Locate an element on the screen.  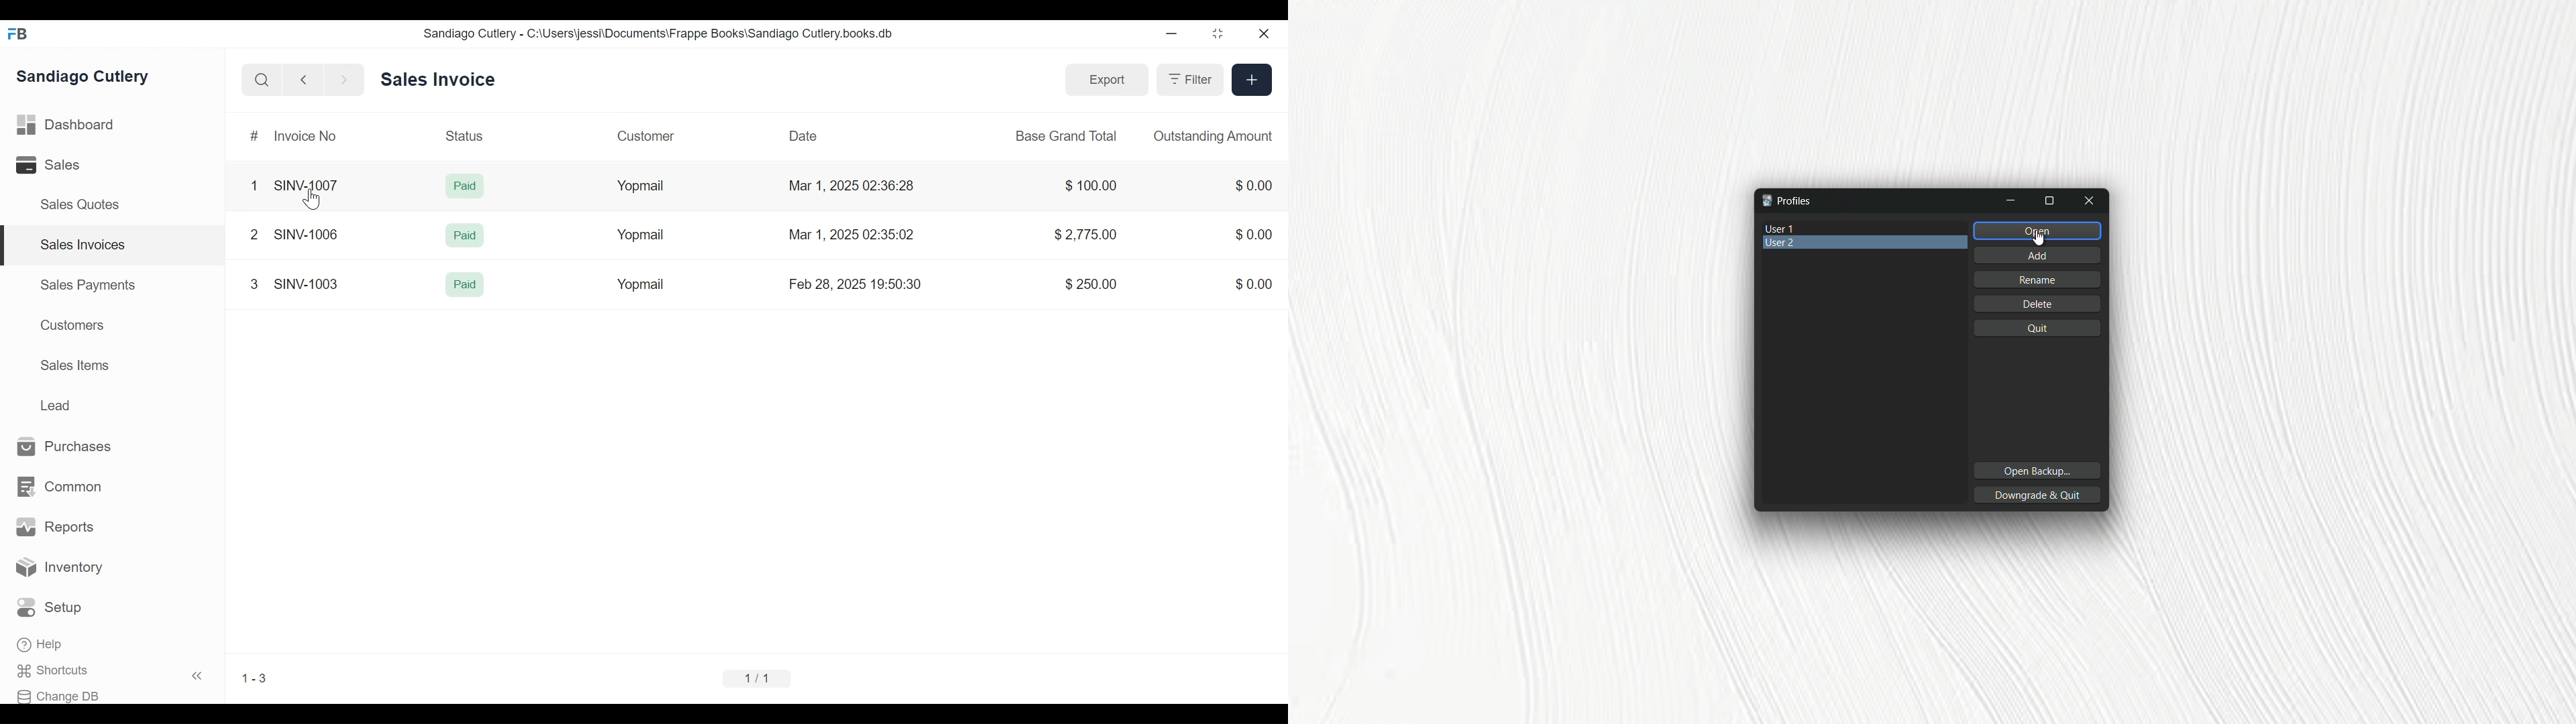
Quit is located at coordinates (2037, 329).